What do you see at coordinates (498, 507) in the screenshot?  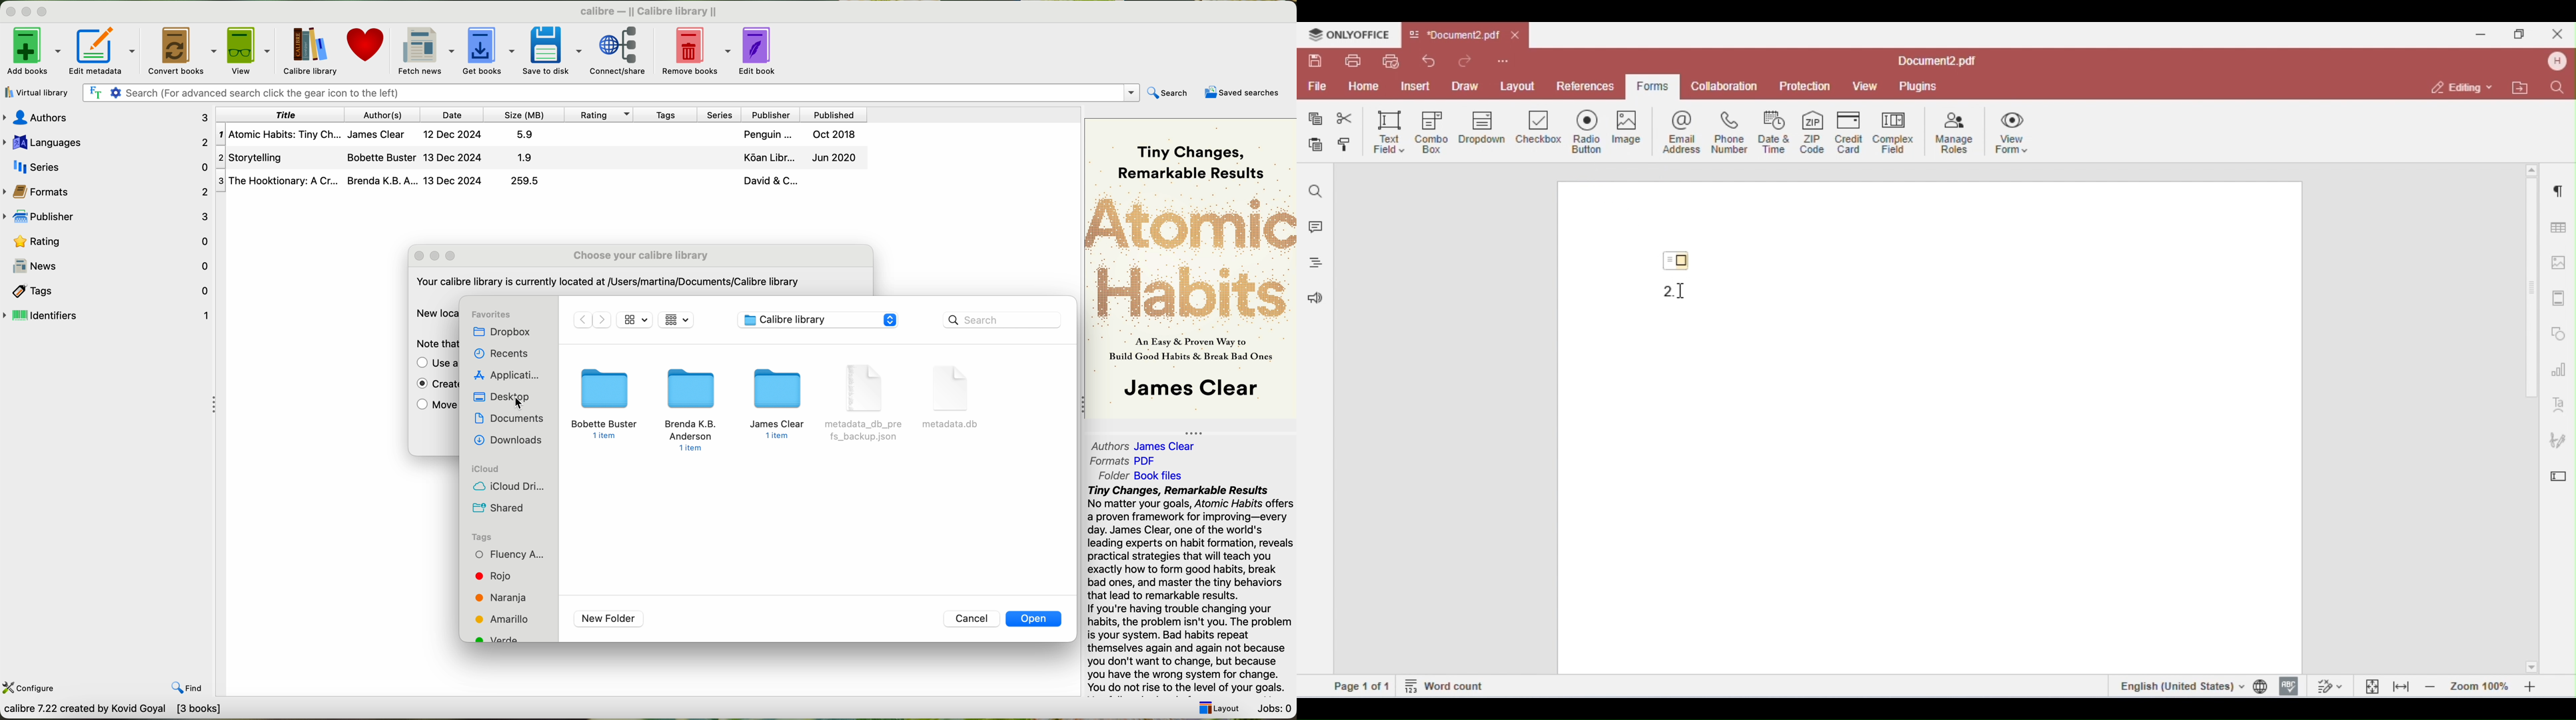 I see `shared` at bounding box center [498, 507].